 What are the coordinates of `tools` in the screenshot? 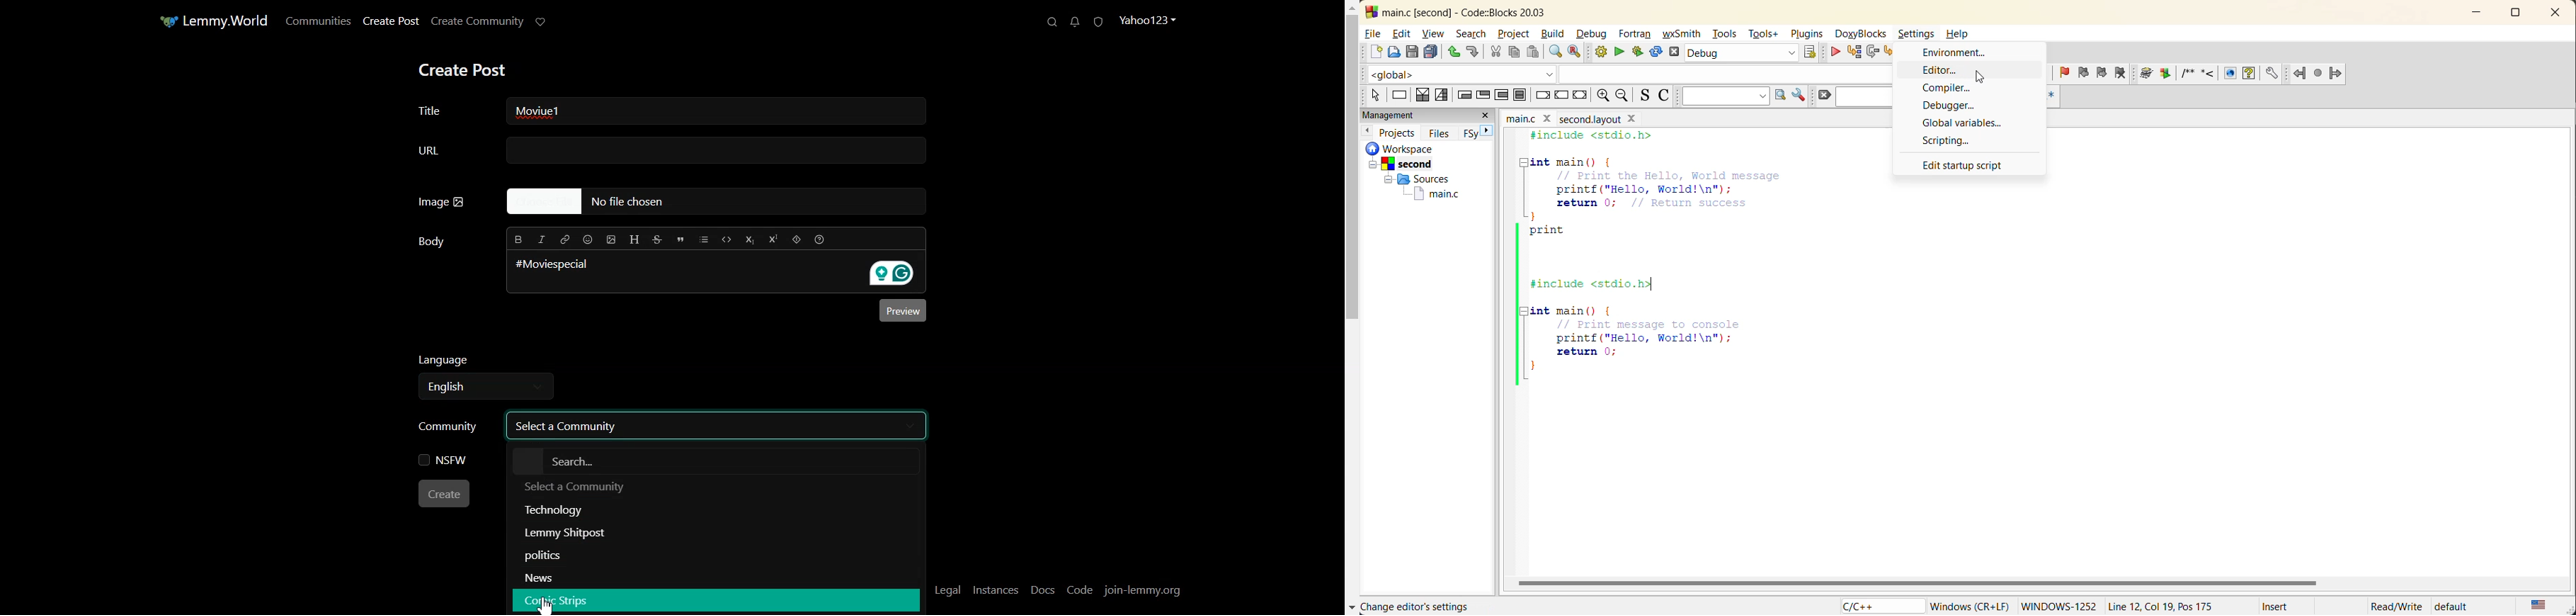 It's located at (1723, 36).